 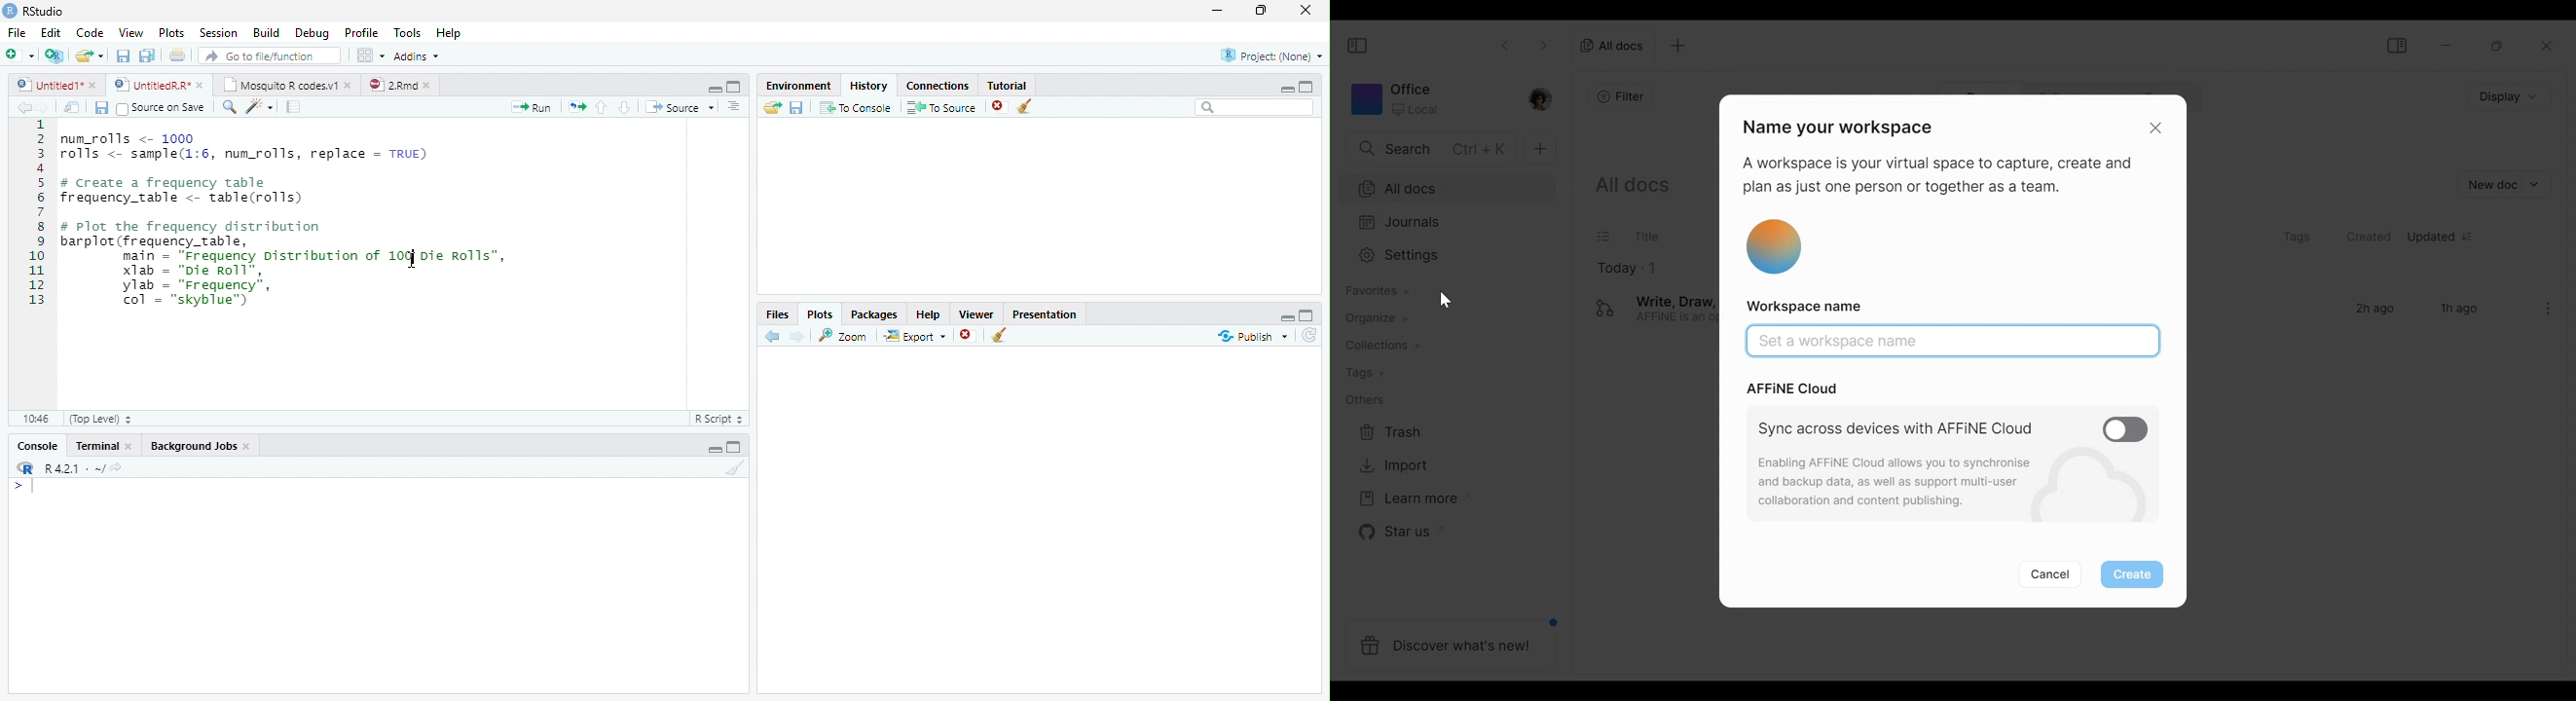 What do you see at coordinates (172, 31) in the screenshot?
I see `Plots` at bounding box center [172, 31].